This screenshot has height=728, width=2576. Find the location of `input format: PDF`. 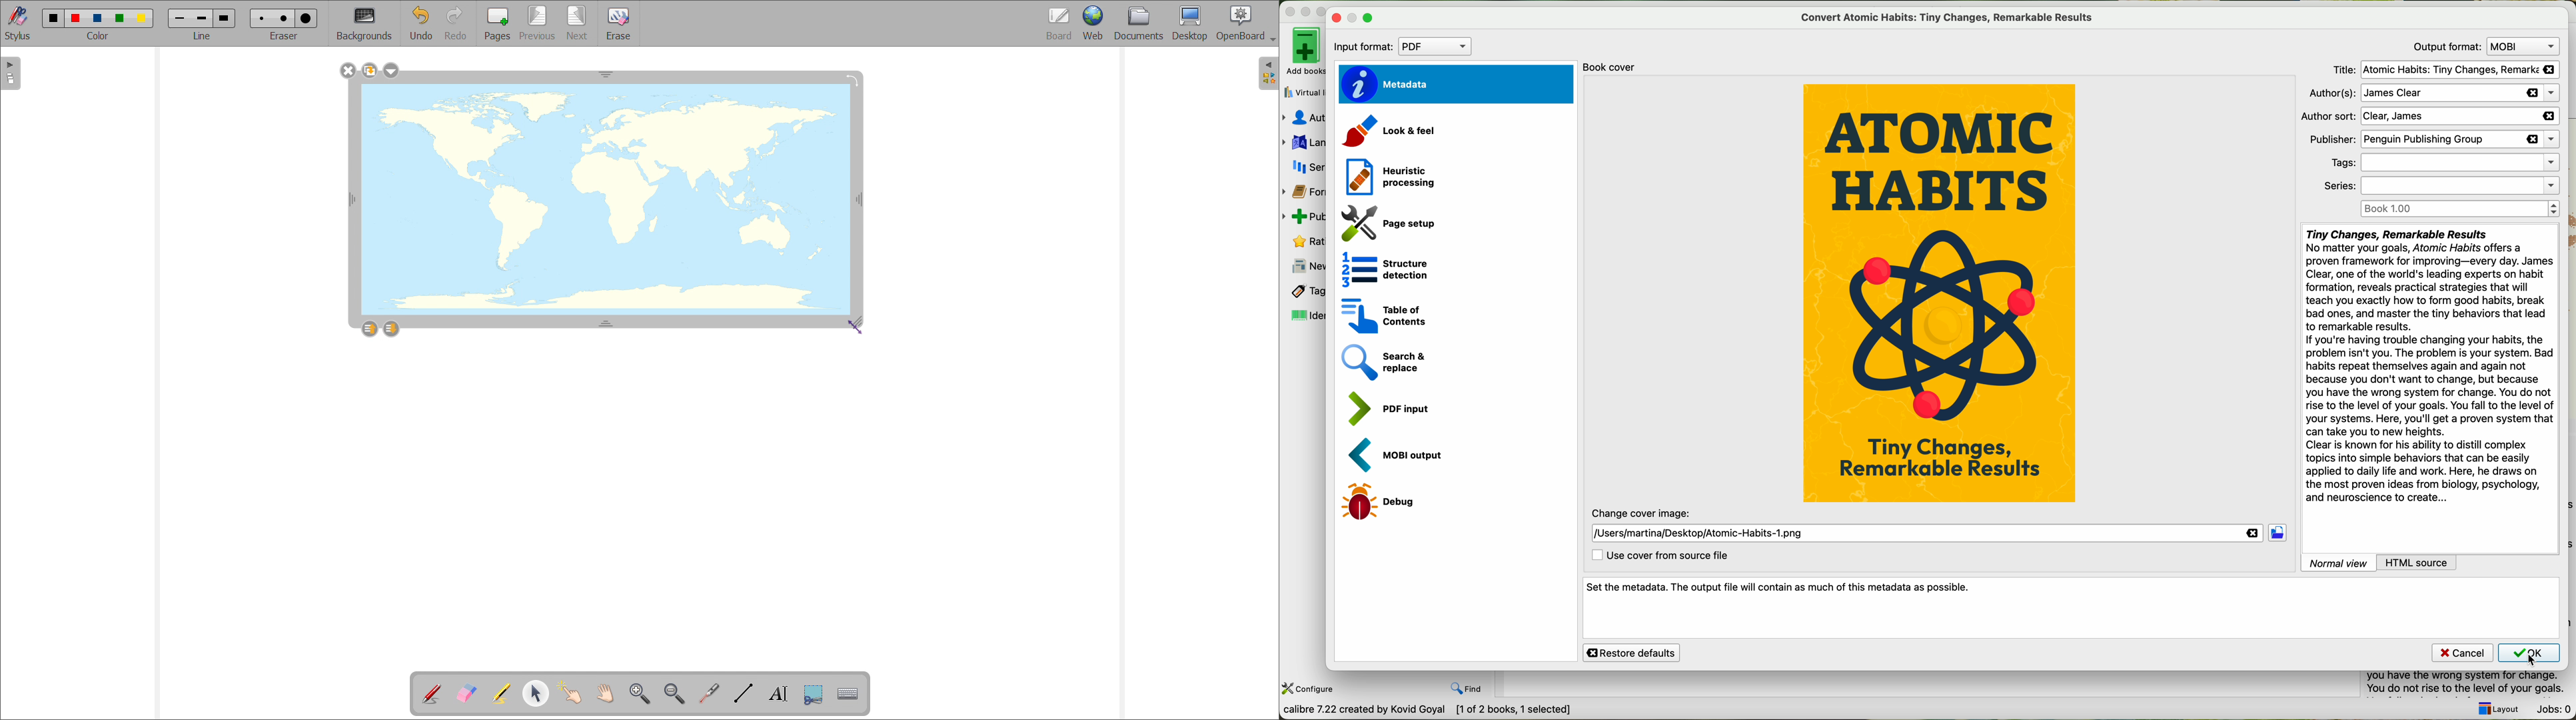

input format: PDF is located at coordinates (1405, 48).